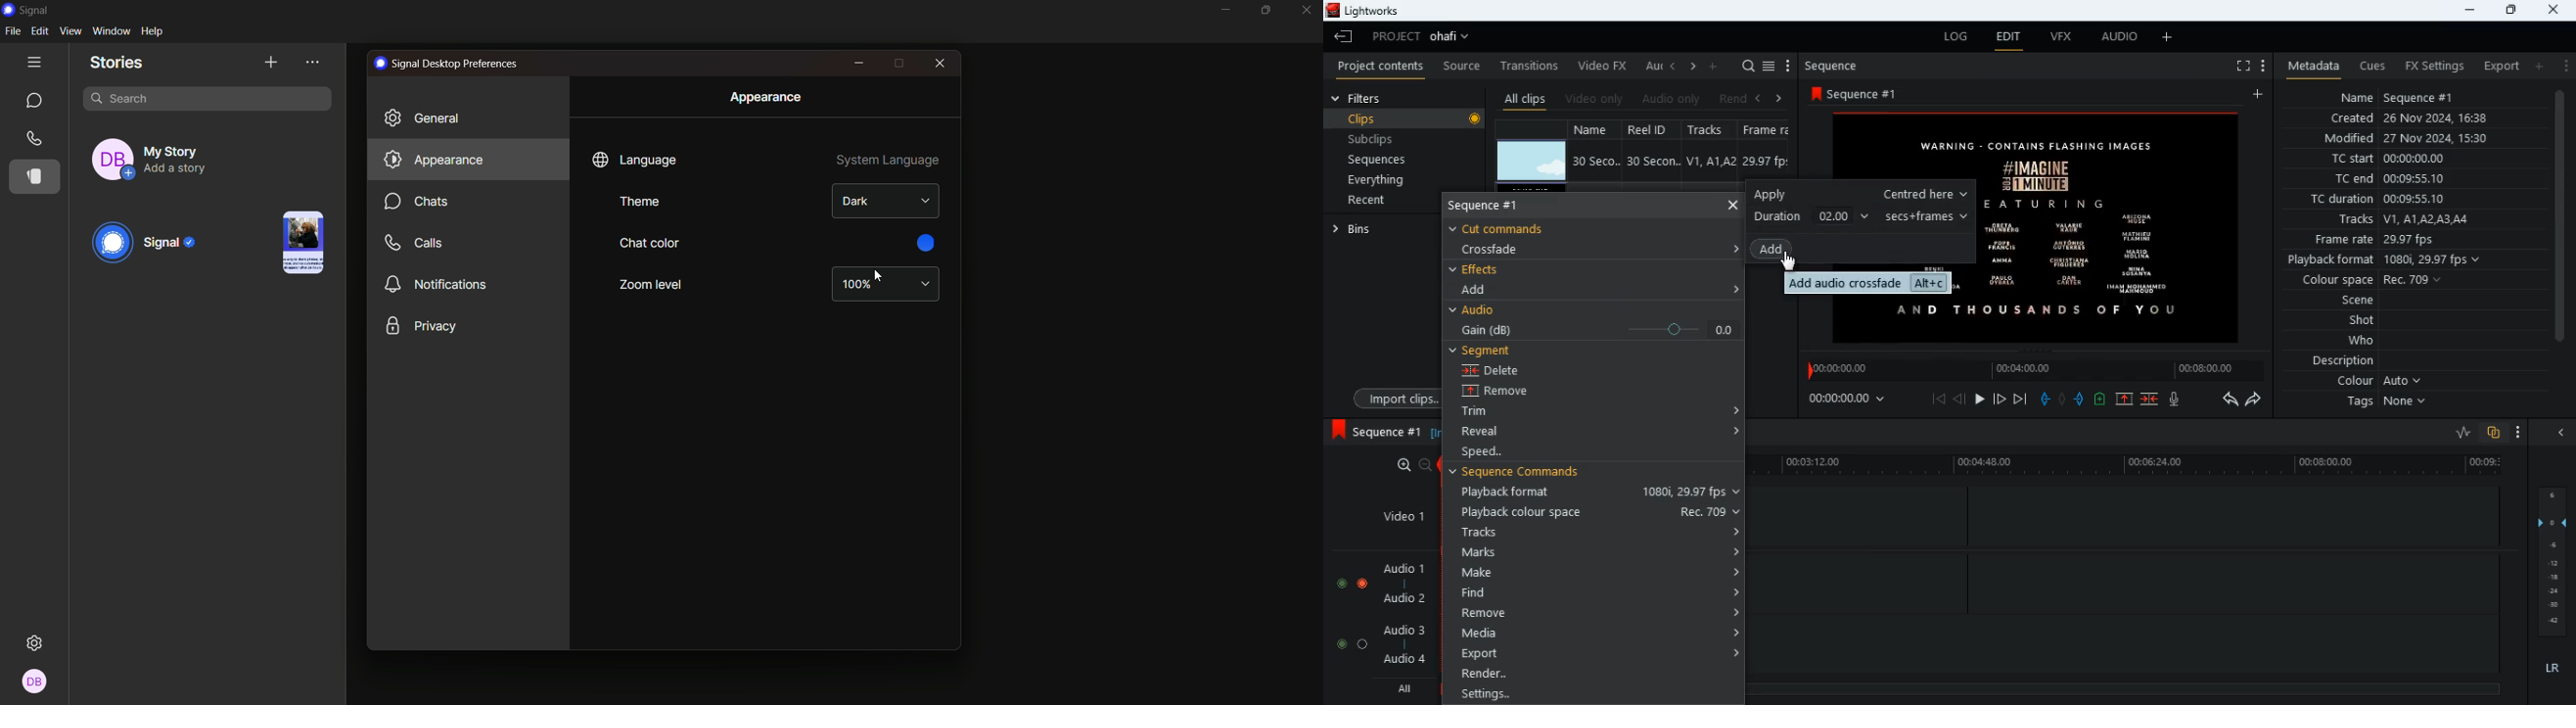  Describe the element at coordinates (649, 242) in the screenshot. I see `chat color` at that location.